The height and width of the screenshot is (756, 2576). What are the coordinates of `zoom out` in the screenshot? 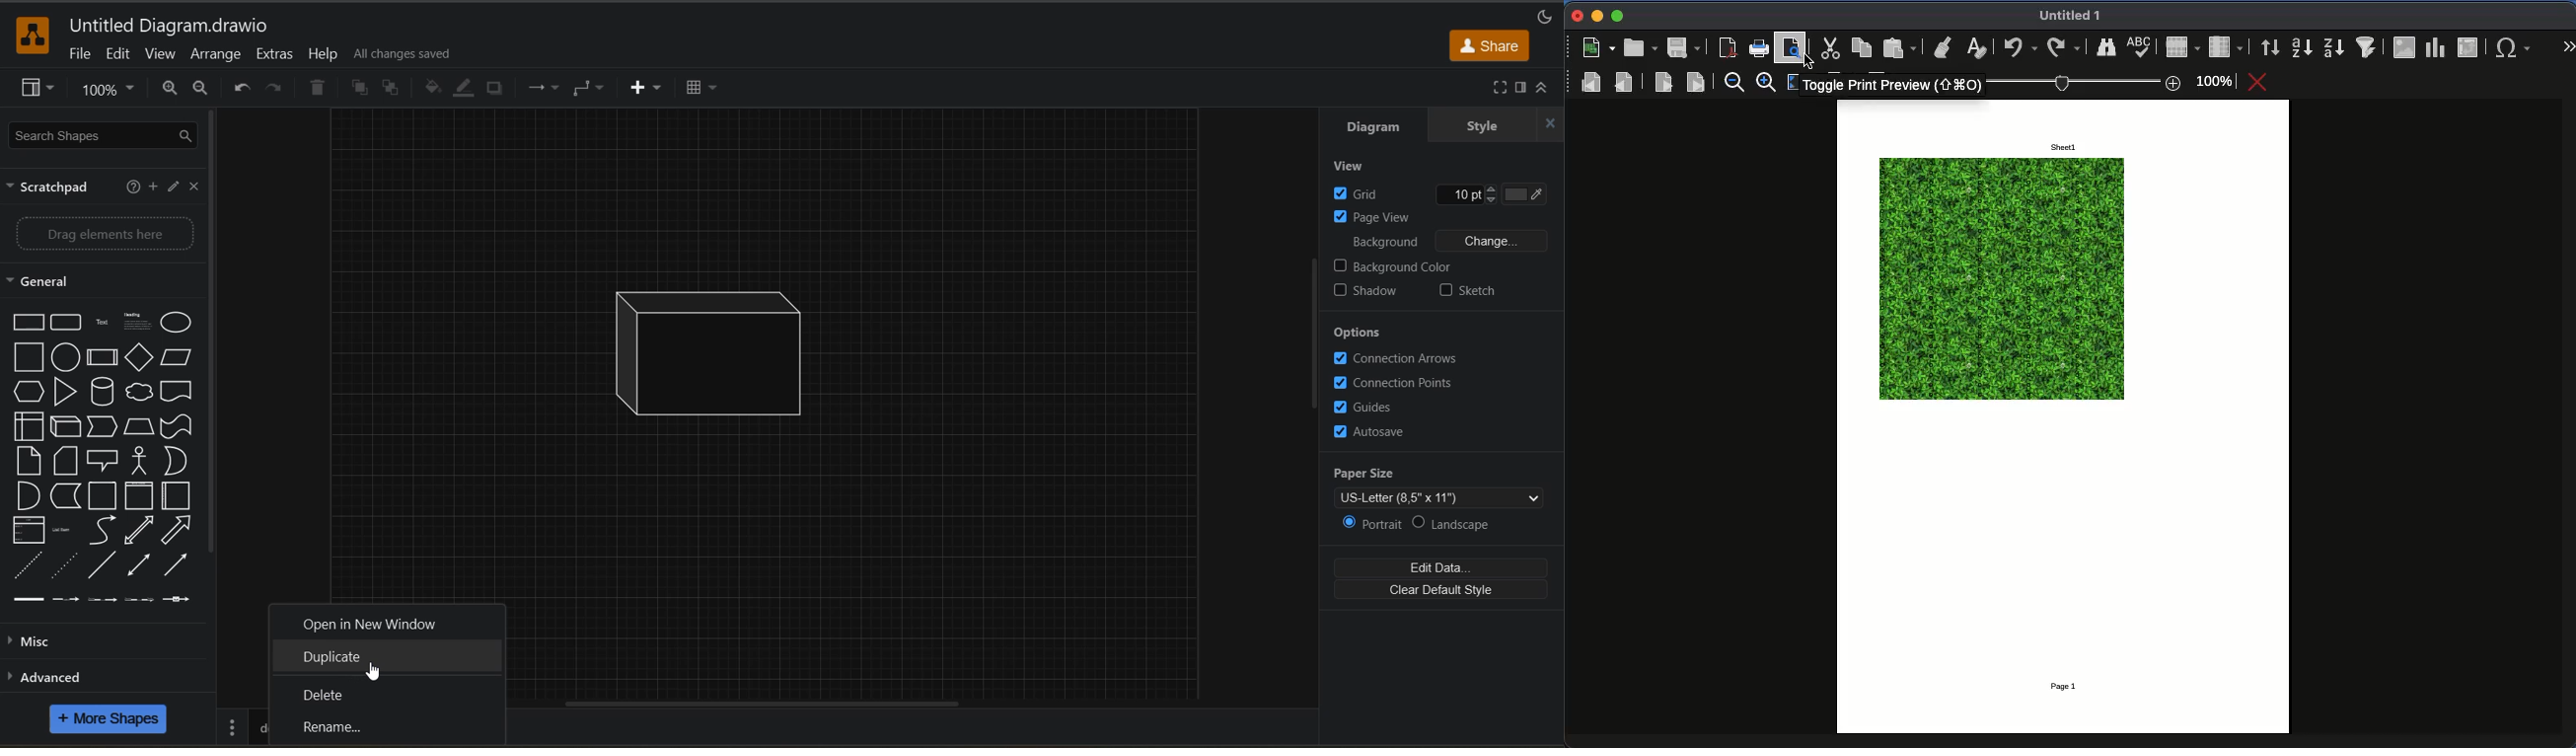 It's located at (169, 88).